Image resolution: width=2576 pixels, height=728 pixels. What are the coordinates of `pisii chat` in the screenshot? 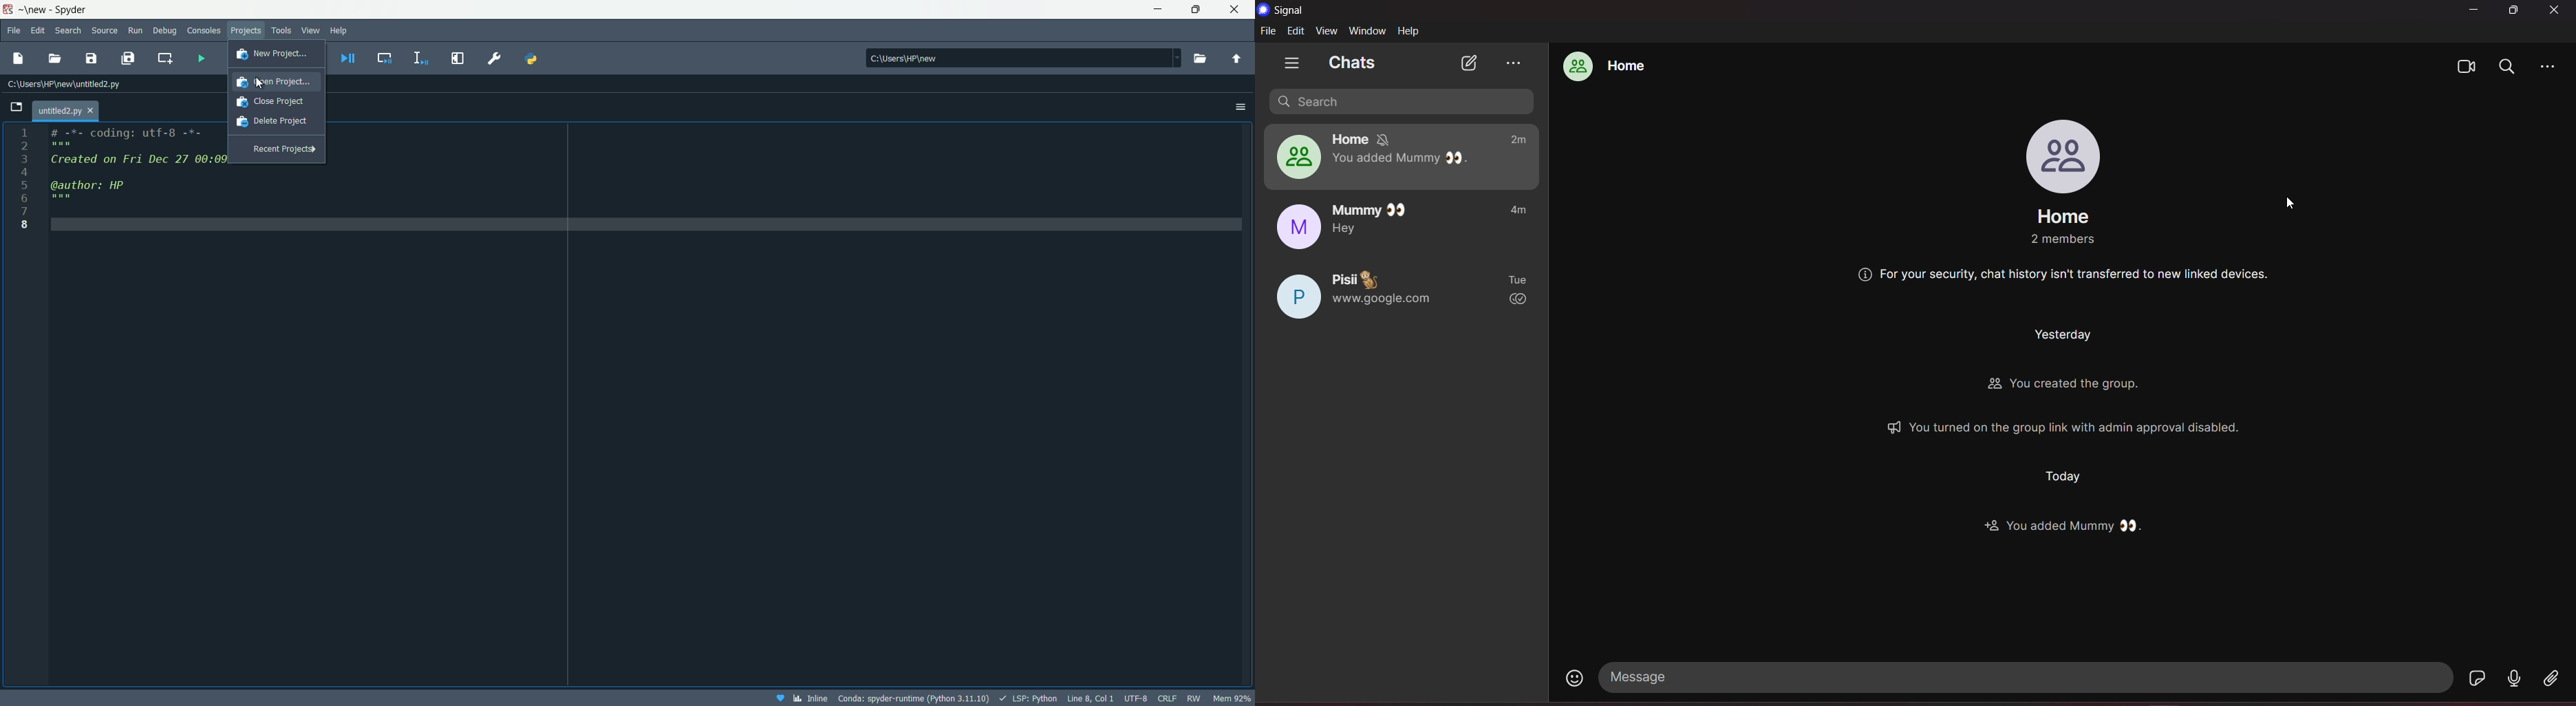 It's located at (1402, 293).